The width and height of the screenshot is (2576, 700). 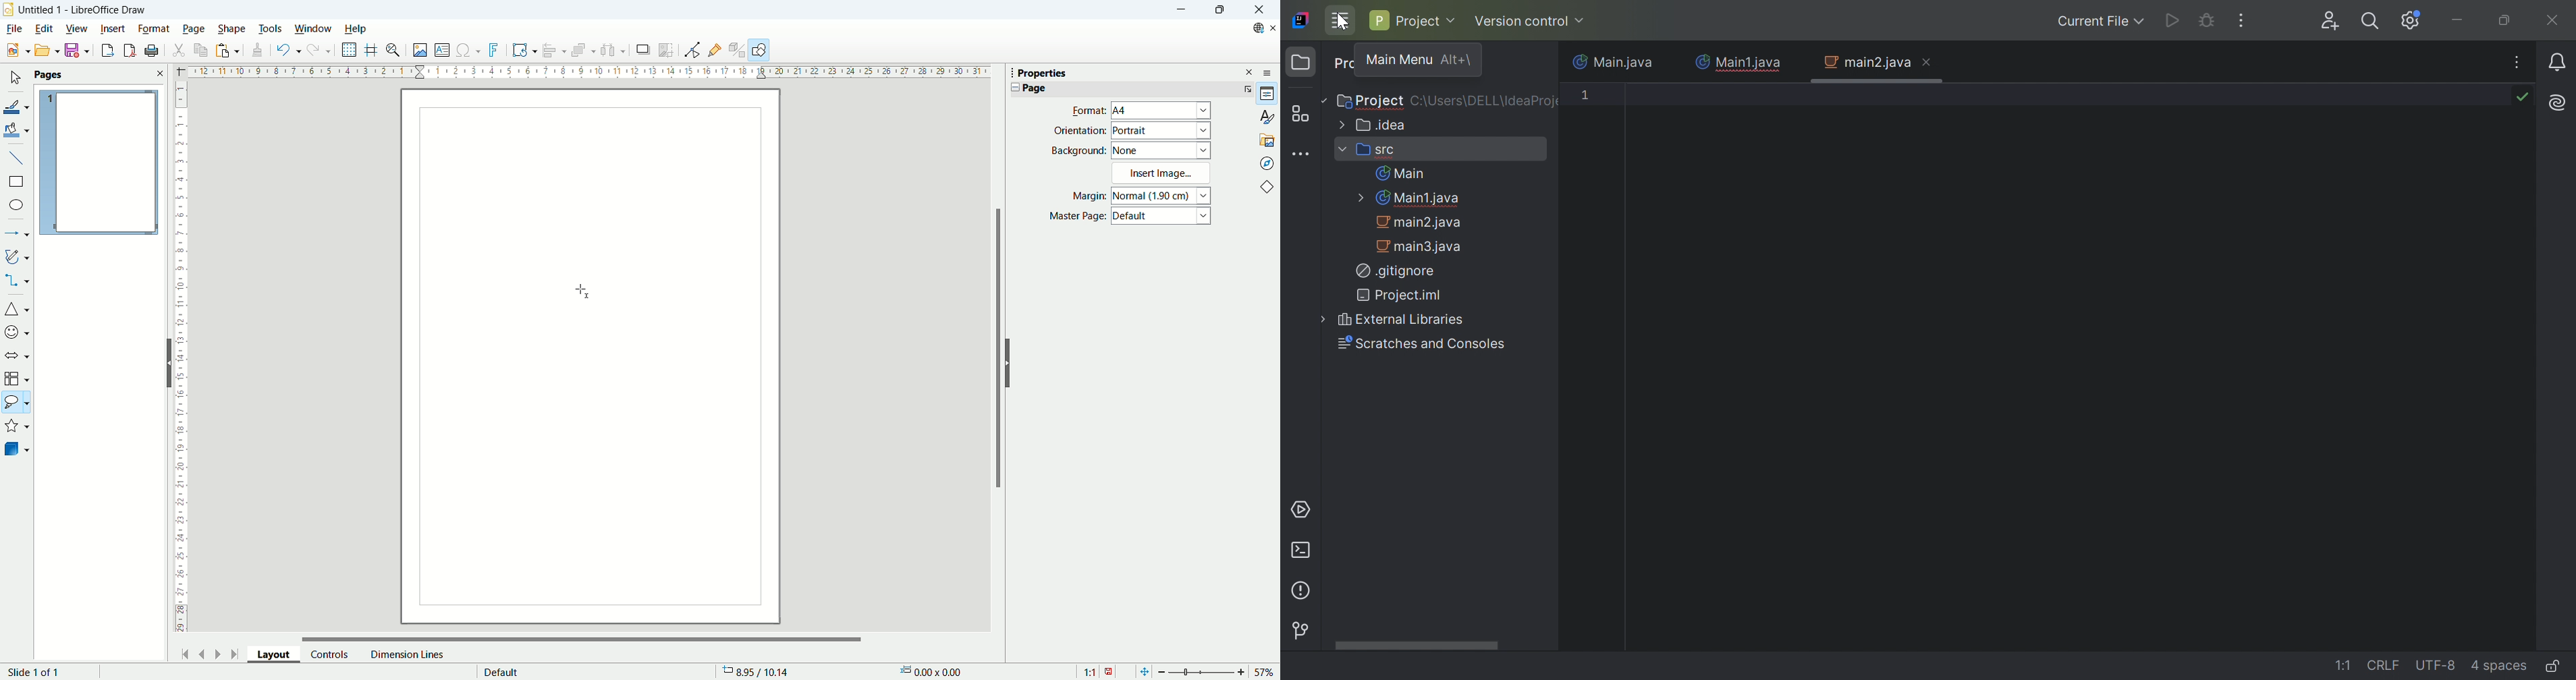 What do you see at coordinates (1163, 173) in the screenshot?
I see `Insert Image` at bounding box center [1163, 173].